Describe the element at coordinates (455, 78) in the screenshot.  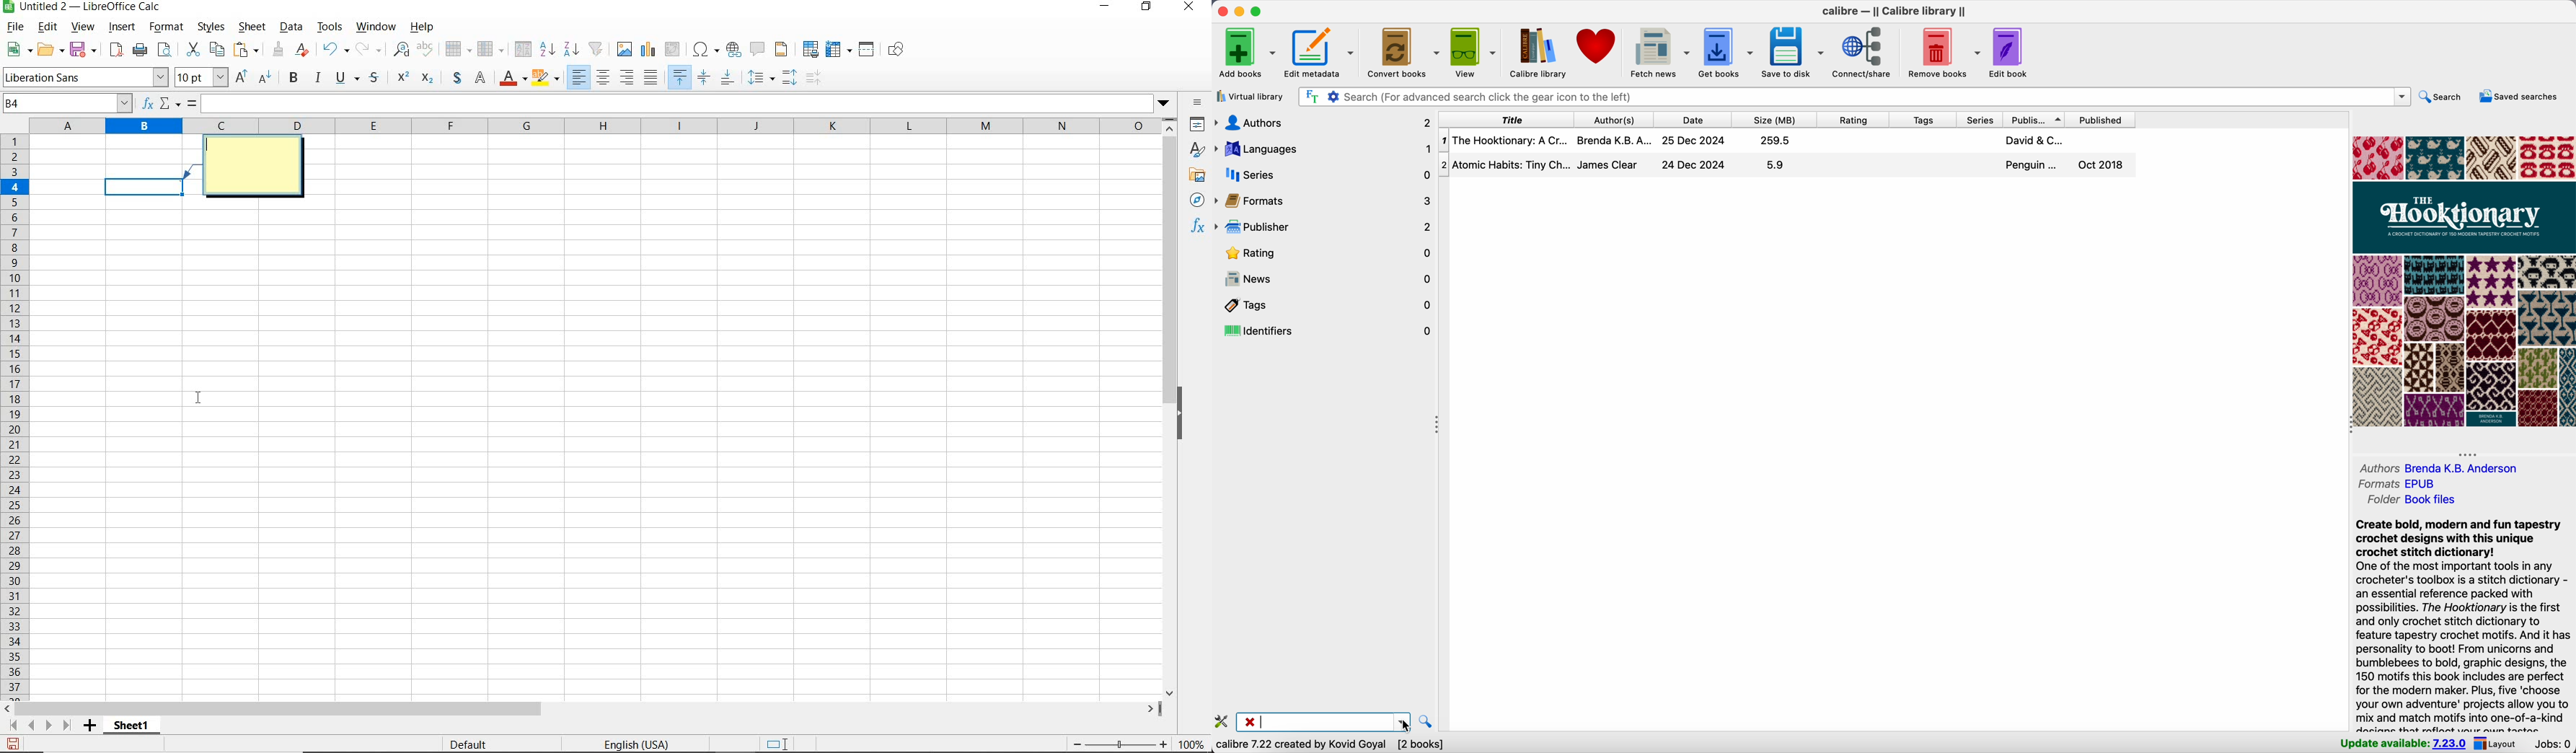
I see `special mathematical symbol` at that location.